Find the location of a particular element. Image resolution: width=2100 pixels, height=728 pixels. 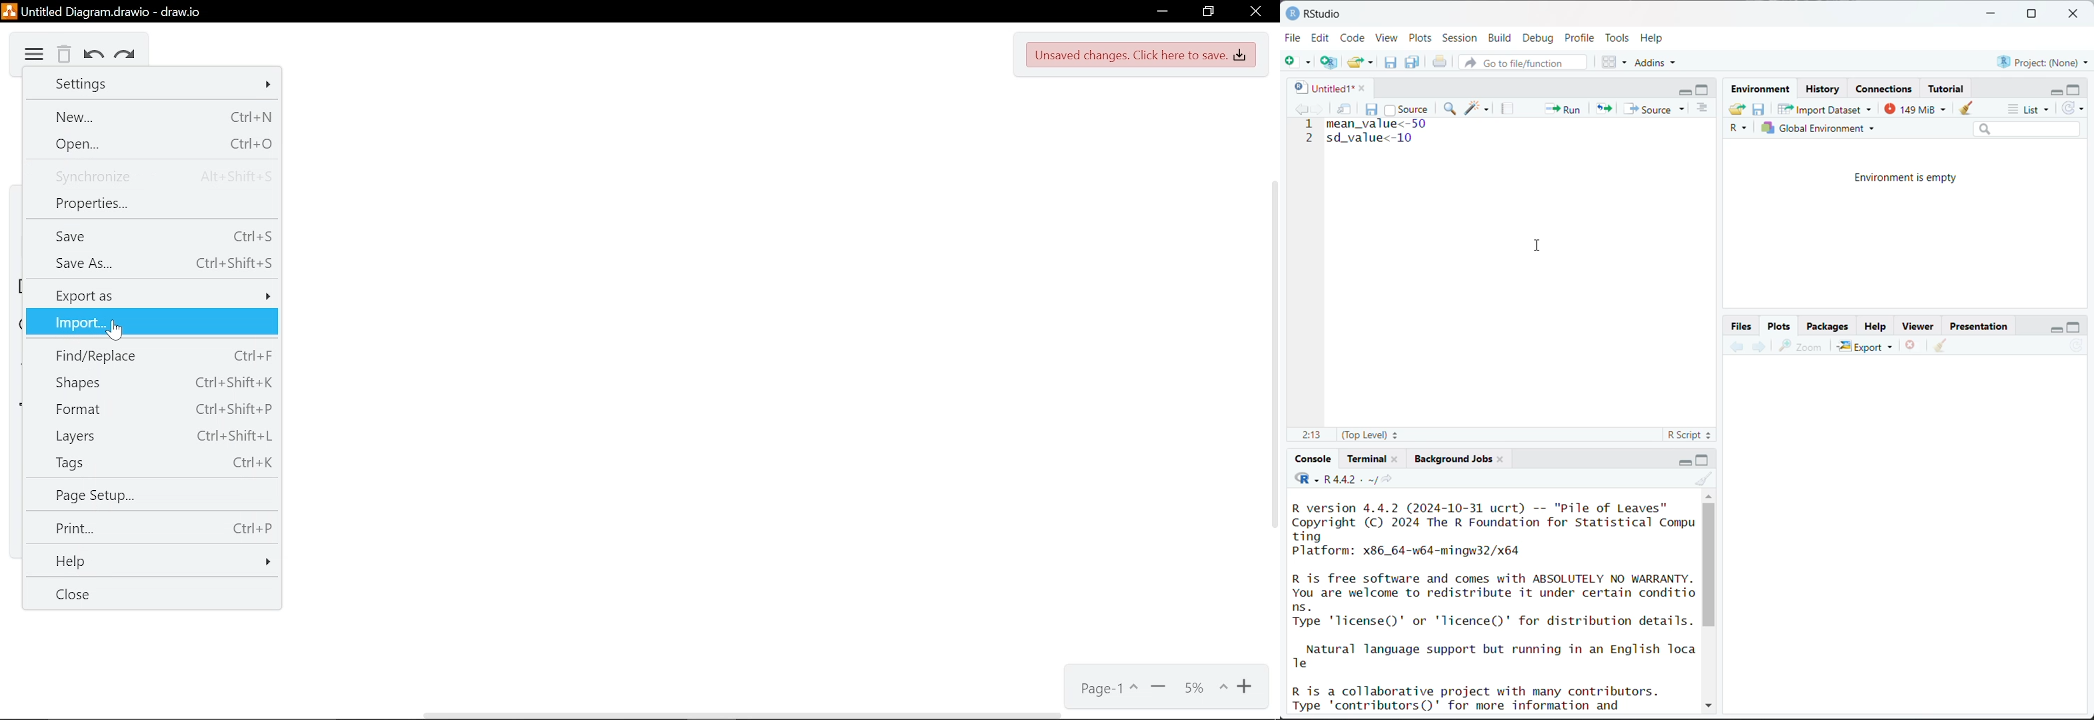

up is located at coordinates (1708, 495).